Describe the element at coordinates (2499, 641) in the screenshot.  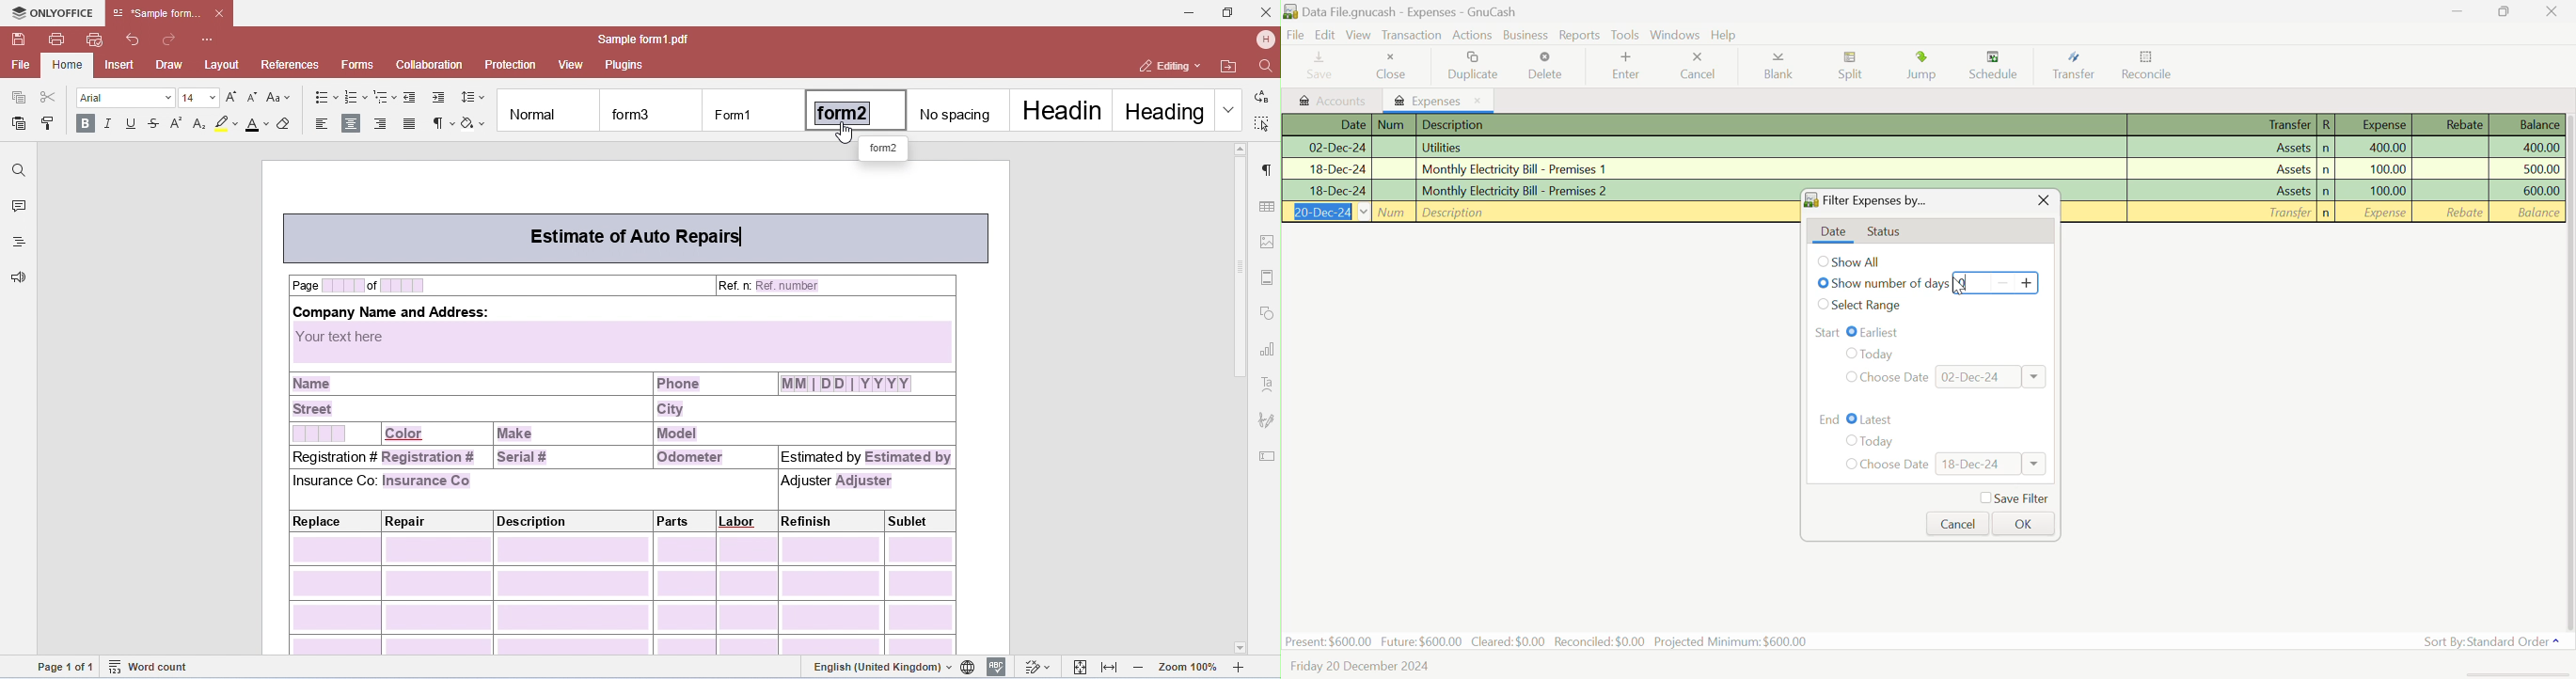
I see `Sort By: Standard Order` at that location.